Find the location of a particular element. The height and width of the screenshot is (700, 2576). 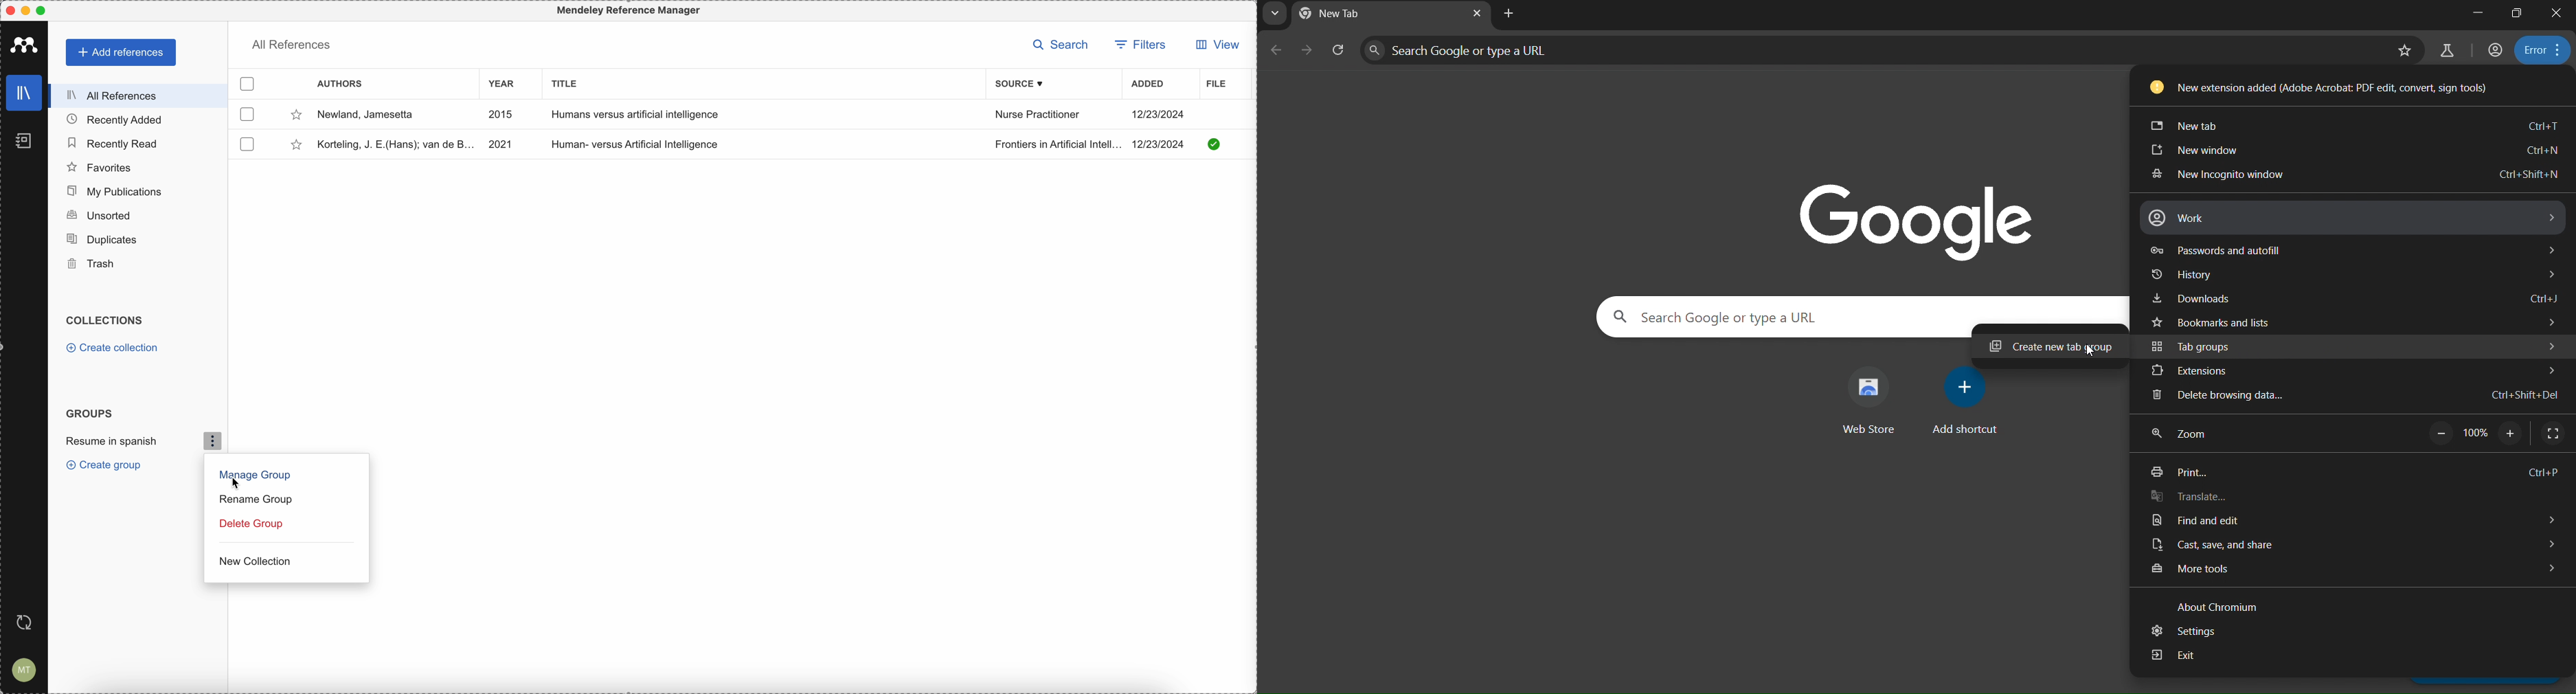

create collection is located at coordinates (113, 348).